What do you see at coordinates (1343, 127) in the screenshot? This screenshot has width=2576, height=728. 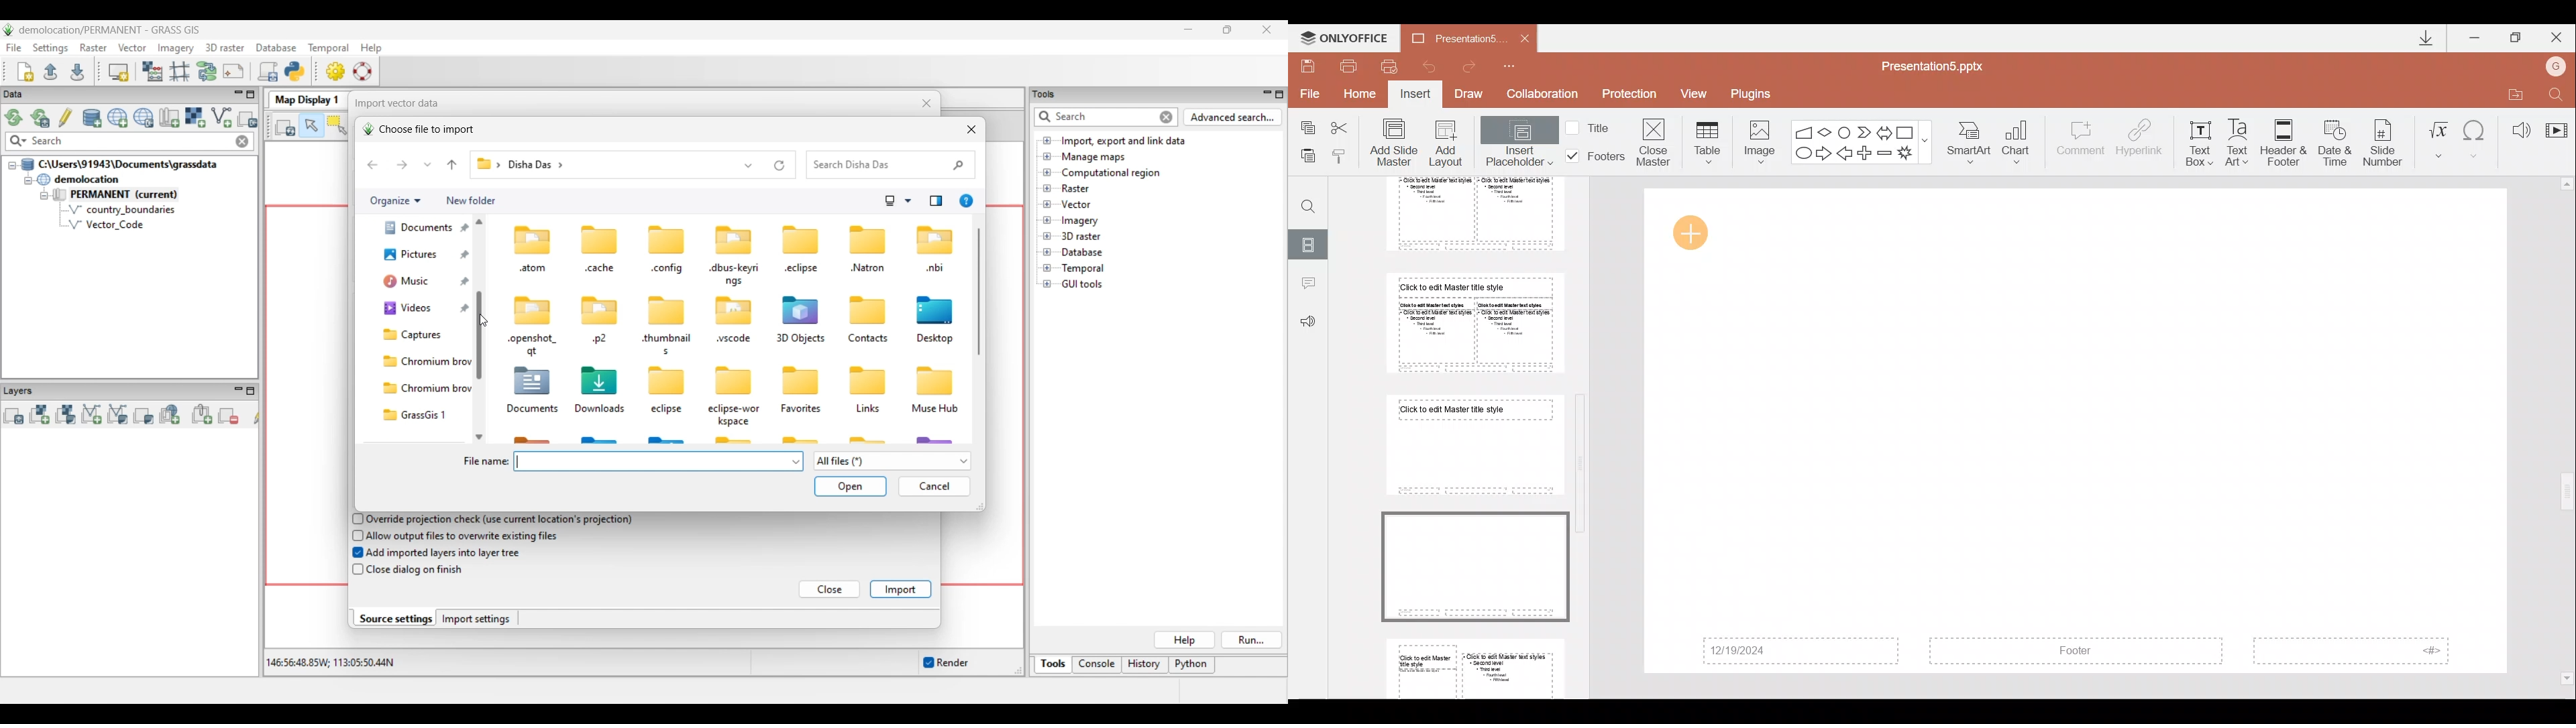 I see `Cut` at bounding box center [1343, 127].